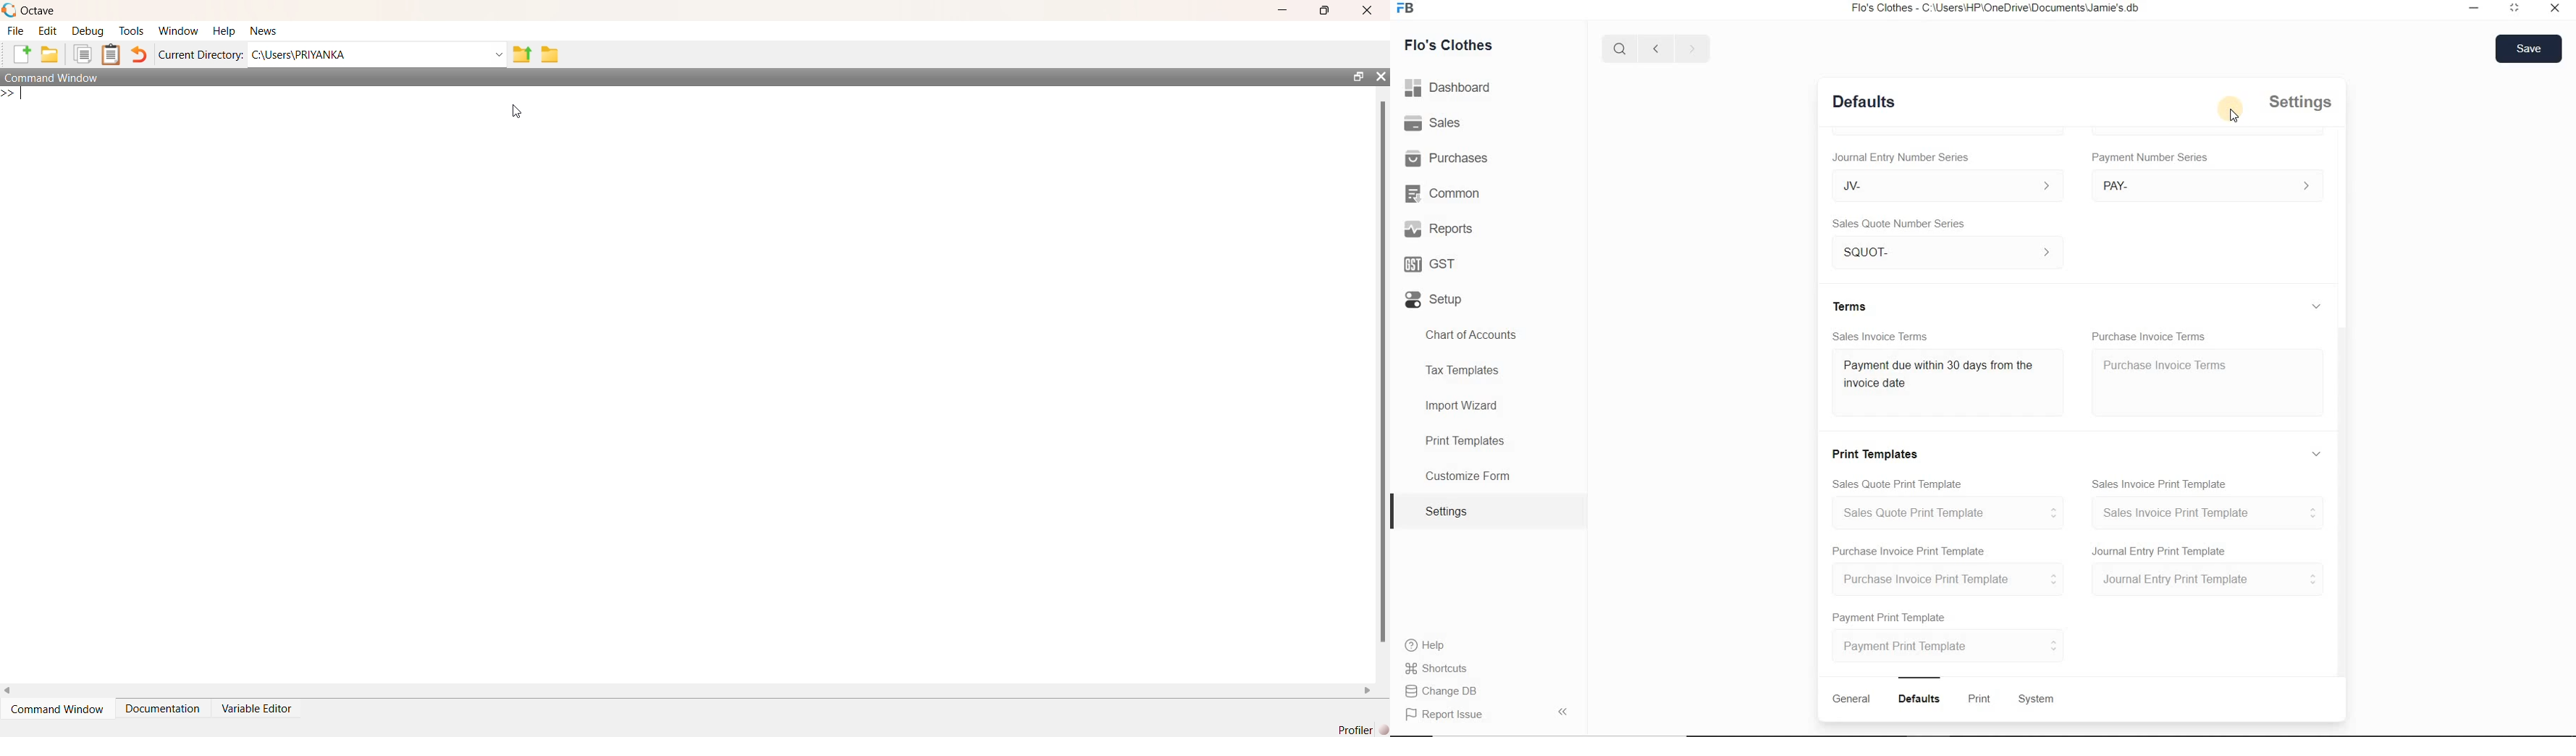  What do you see at coordinates (1898, 224) in the screenshot?
I see `Sales Quote Number Series` at bounding box center [1898, 224].